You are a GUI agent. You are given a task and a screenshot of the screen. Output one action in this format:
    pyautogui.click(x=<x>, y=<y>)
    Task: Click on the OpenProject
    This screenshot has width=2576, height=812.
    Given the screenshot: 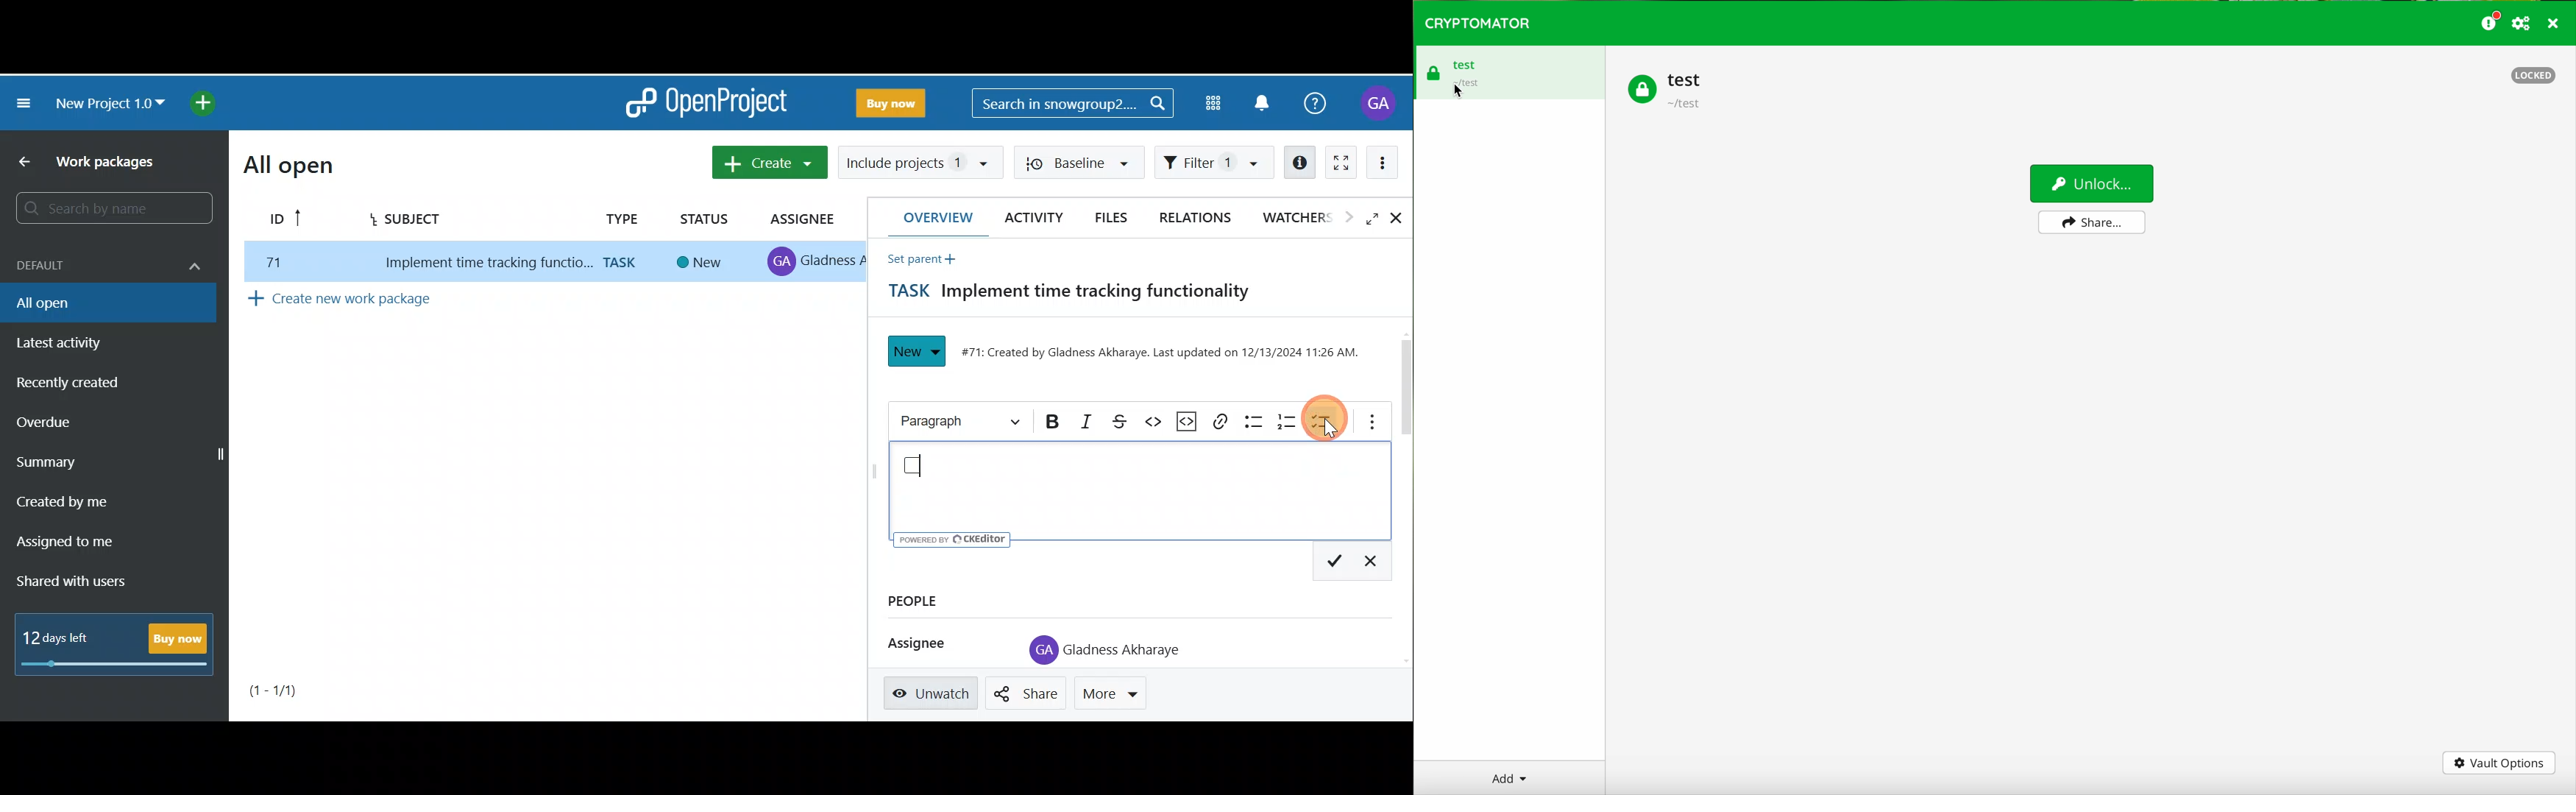 What is the action you would take?
    pyautogui.click(x=705, y=103)
    